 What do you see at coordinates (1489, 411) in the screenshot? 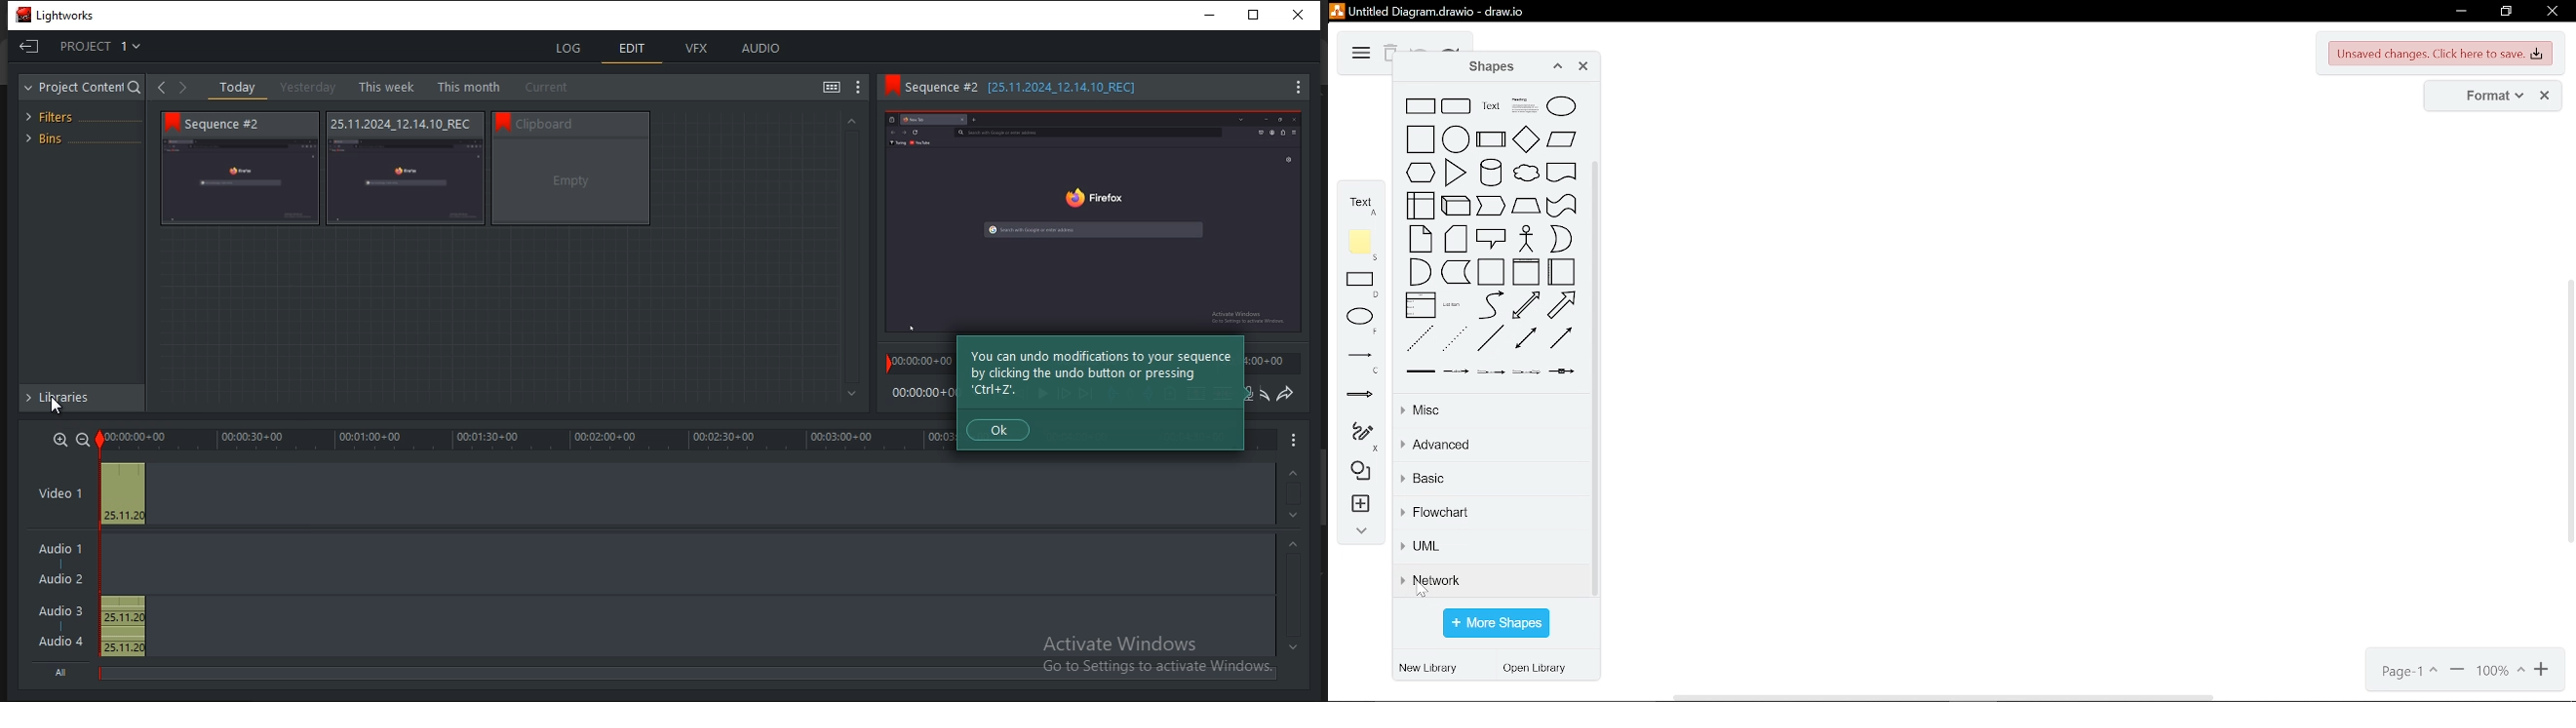
I see `Misc` at bounding box center [1489, 411].